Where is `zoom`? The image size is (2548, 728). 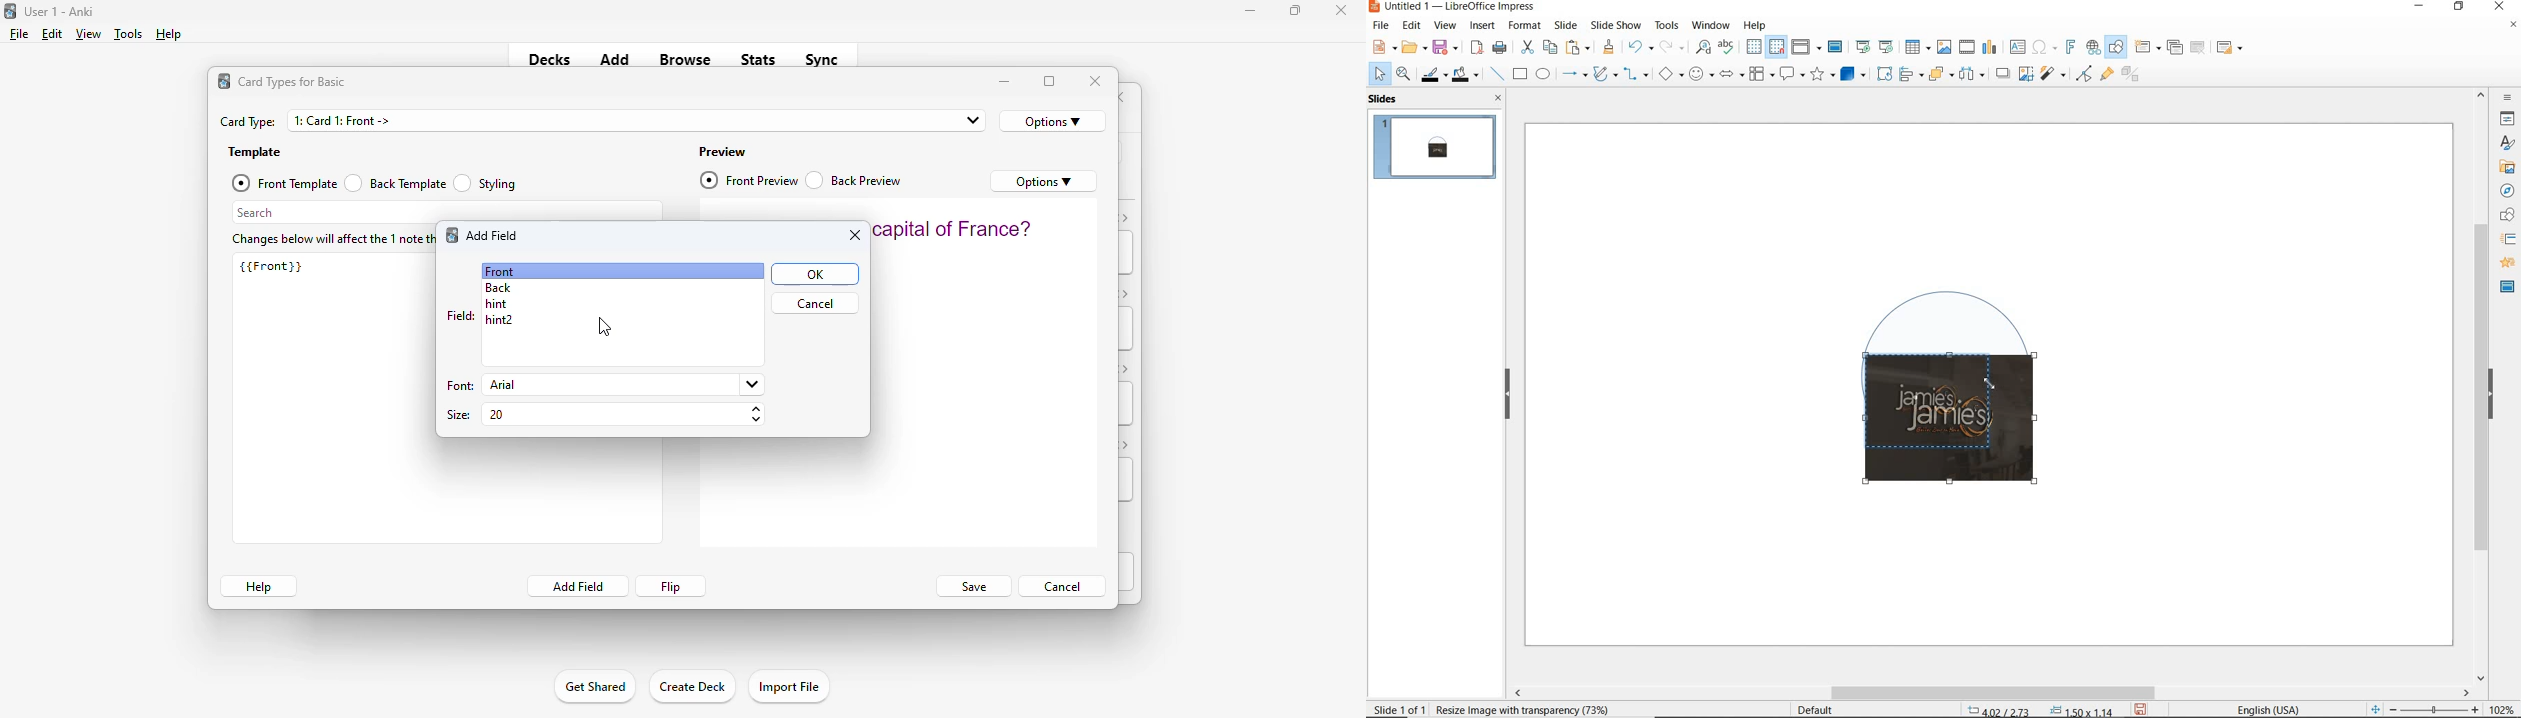
zoom is located at coordinates (2438, 710).